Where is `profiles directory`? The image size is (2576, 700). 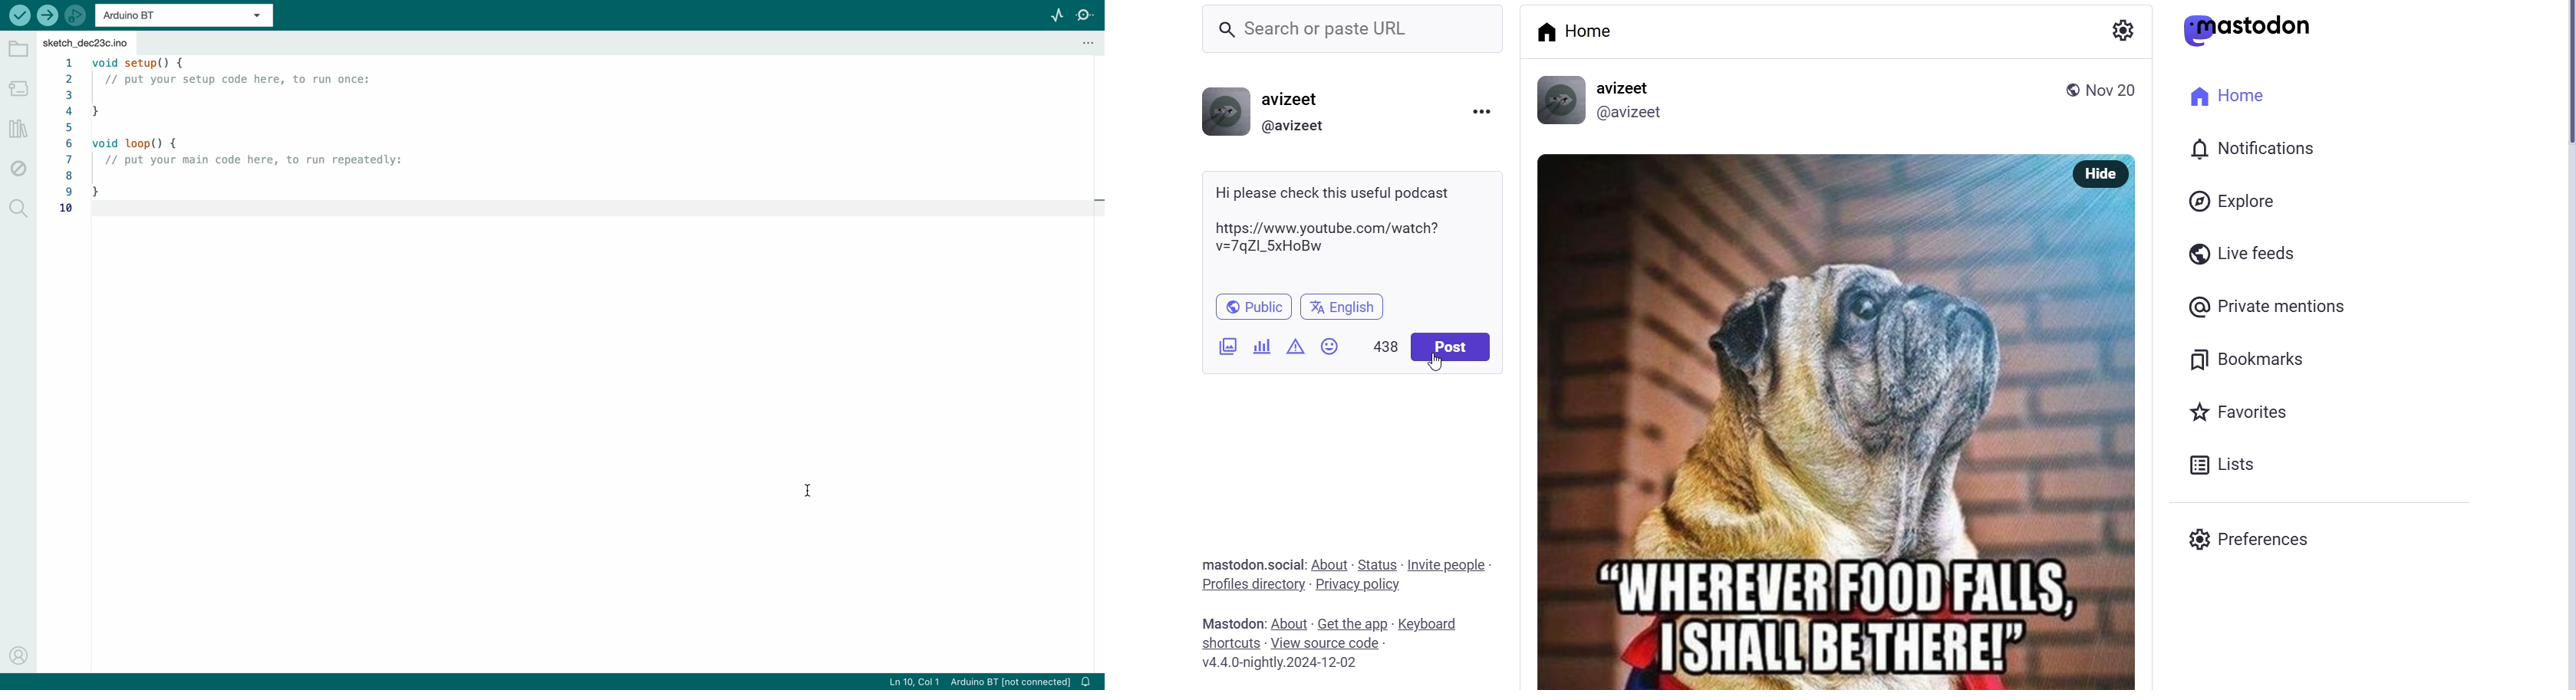 profiles directory is located at coordinates (1252, 586).